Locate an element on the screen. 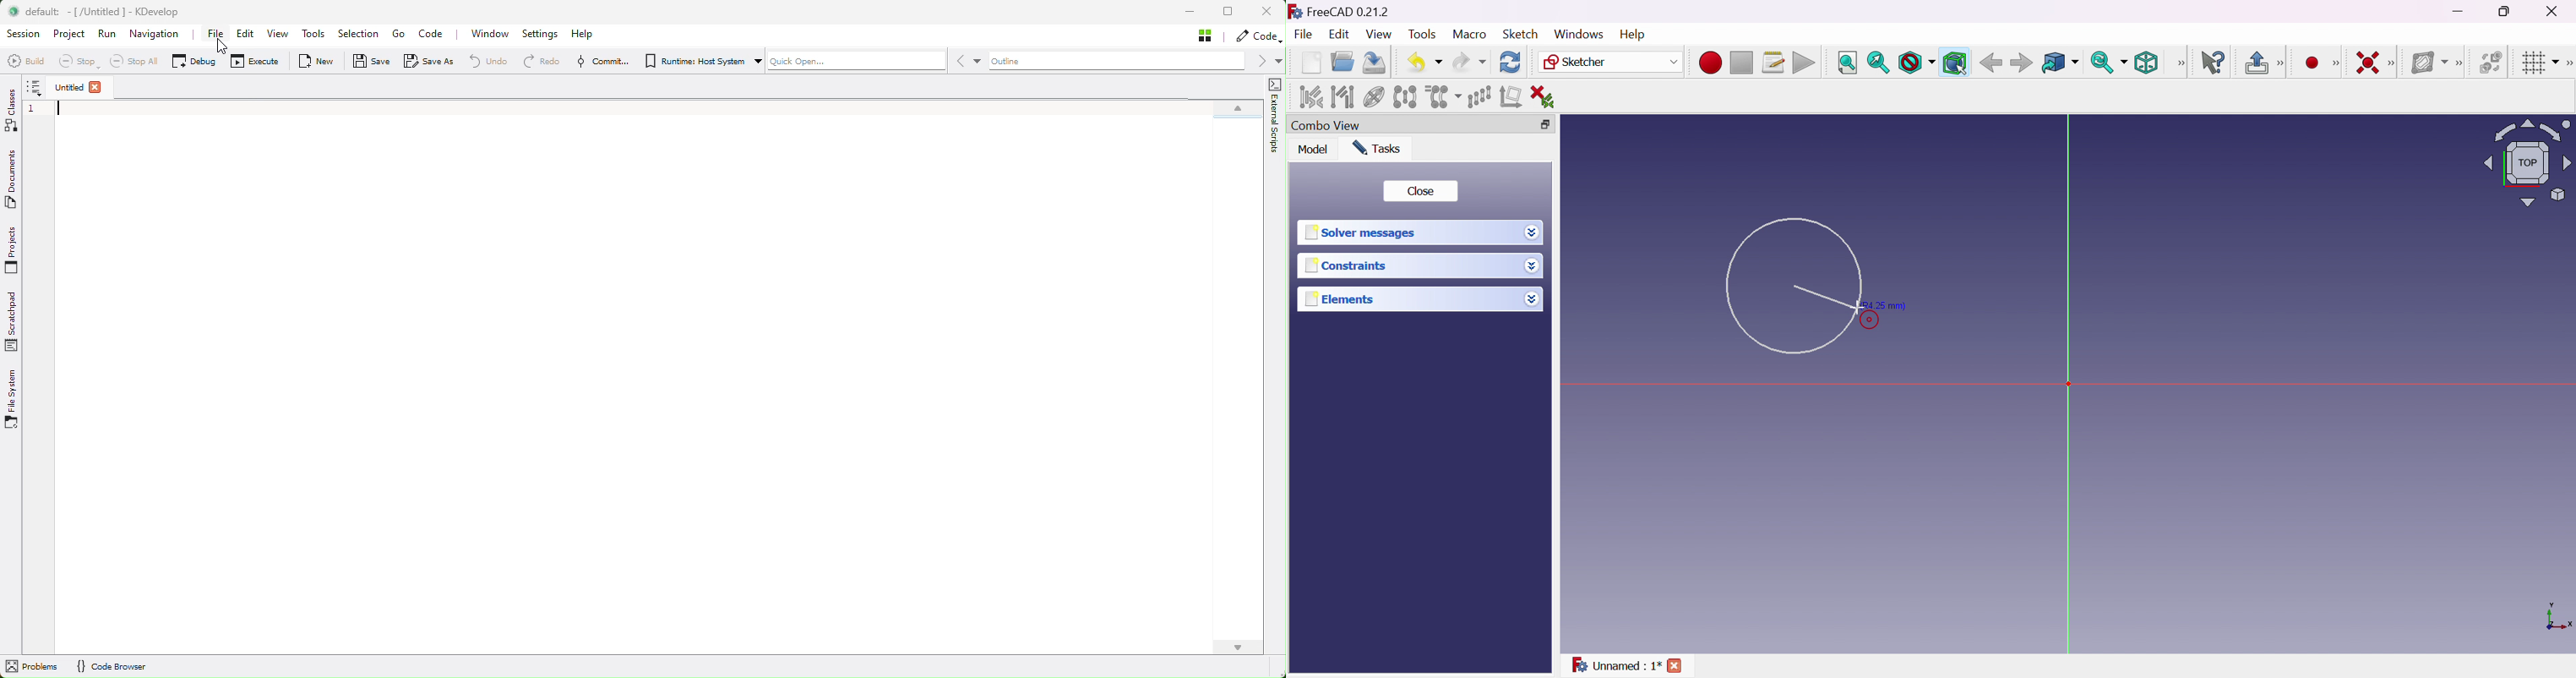  Drop down is located at coordinates (1532, 234).